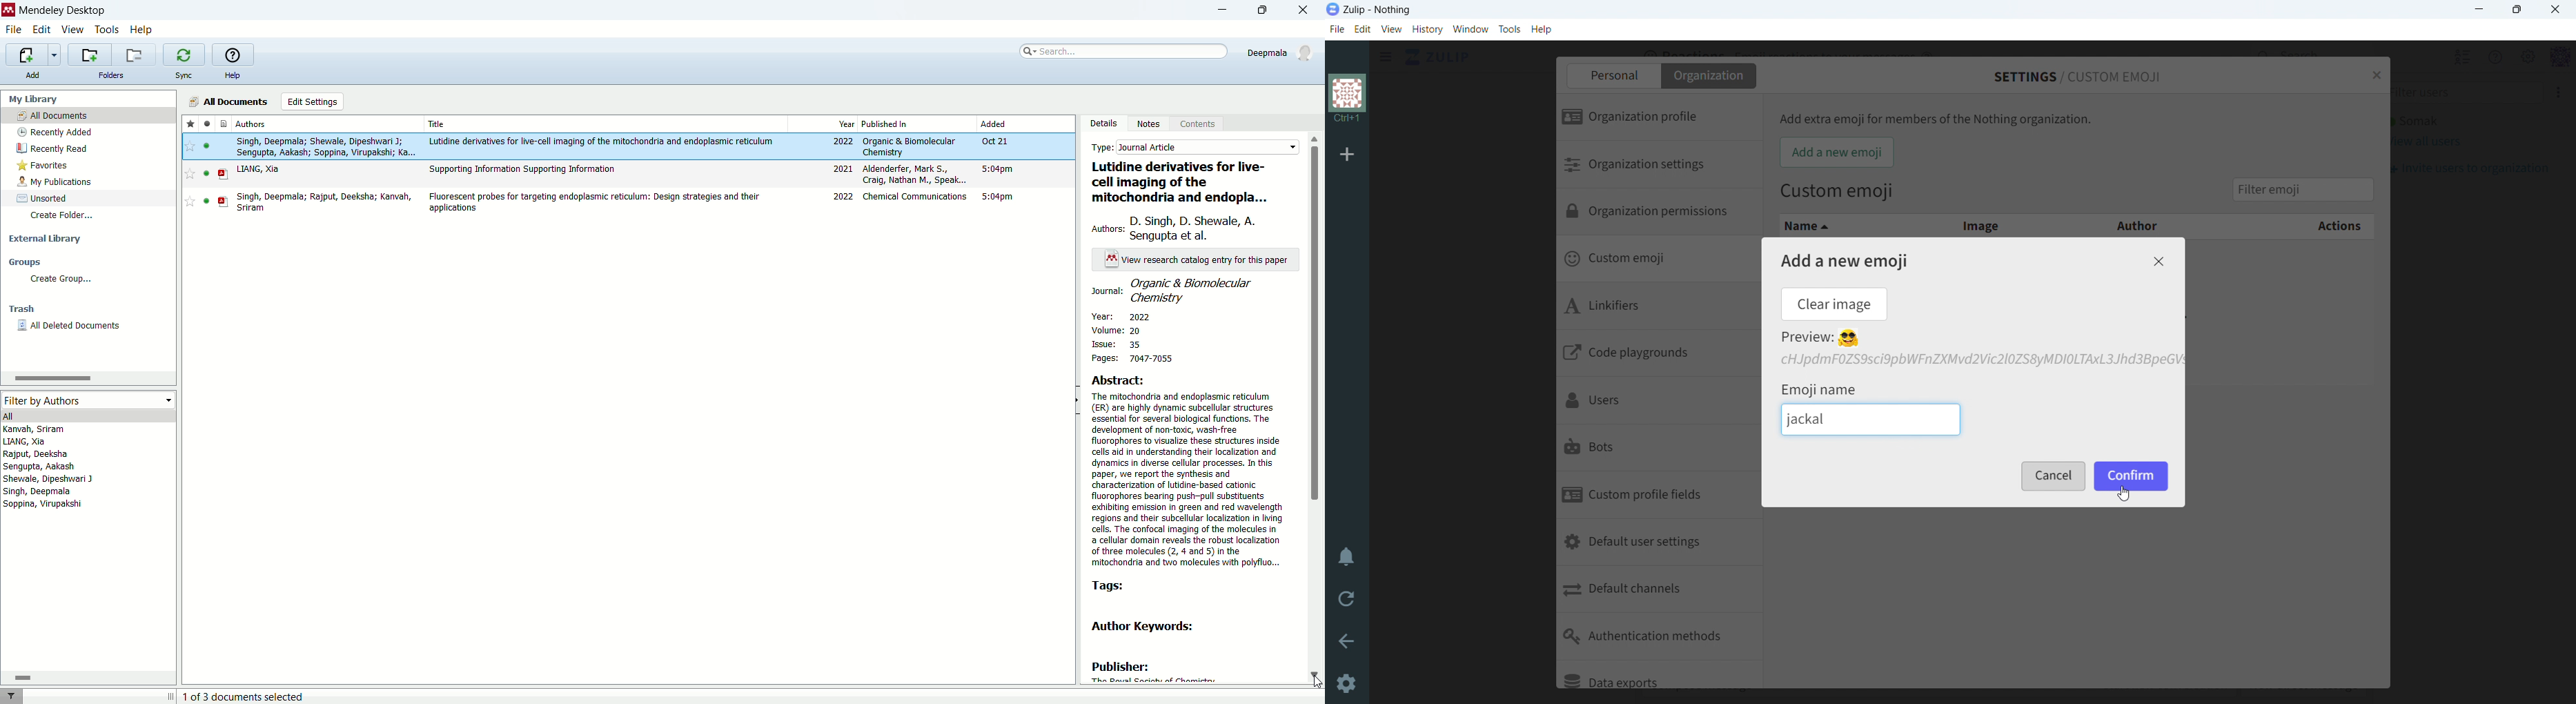 This screenshot has width=2576, height=728. Describe the element at coordinates (885, 124) in the screenshot. I see `published in` at that location.